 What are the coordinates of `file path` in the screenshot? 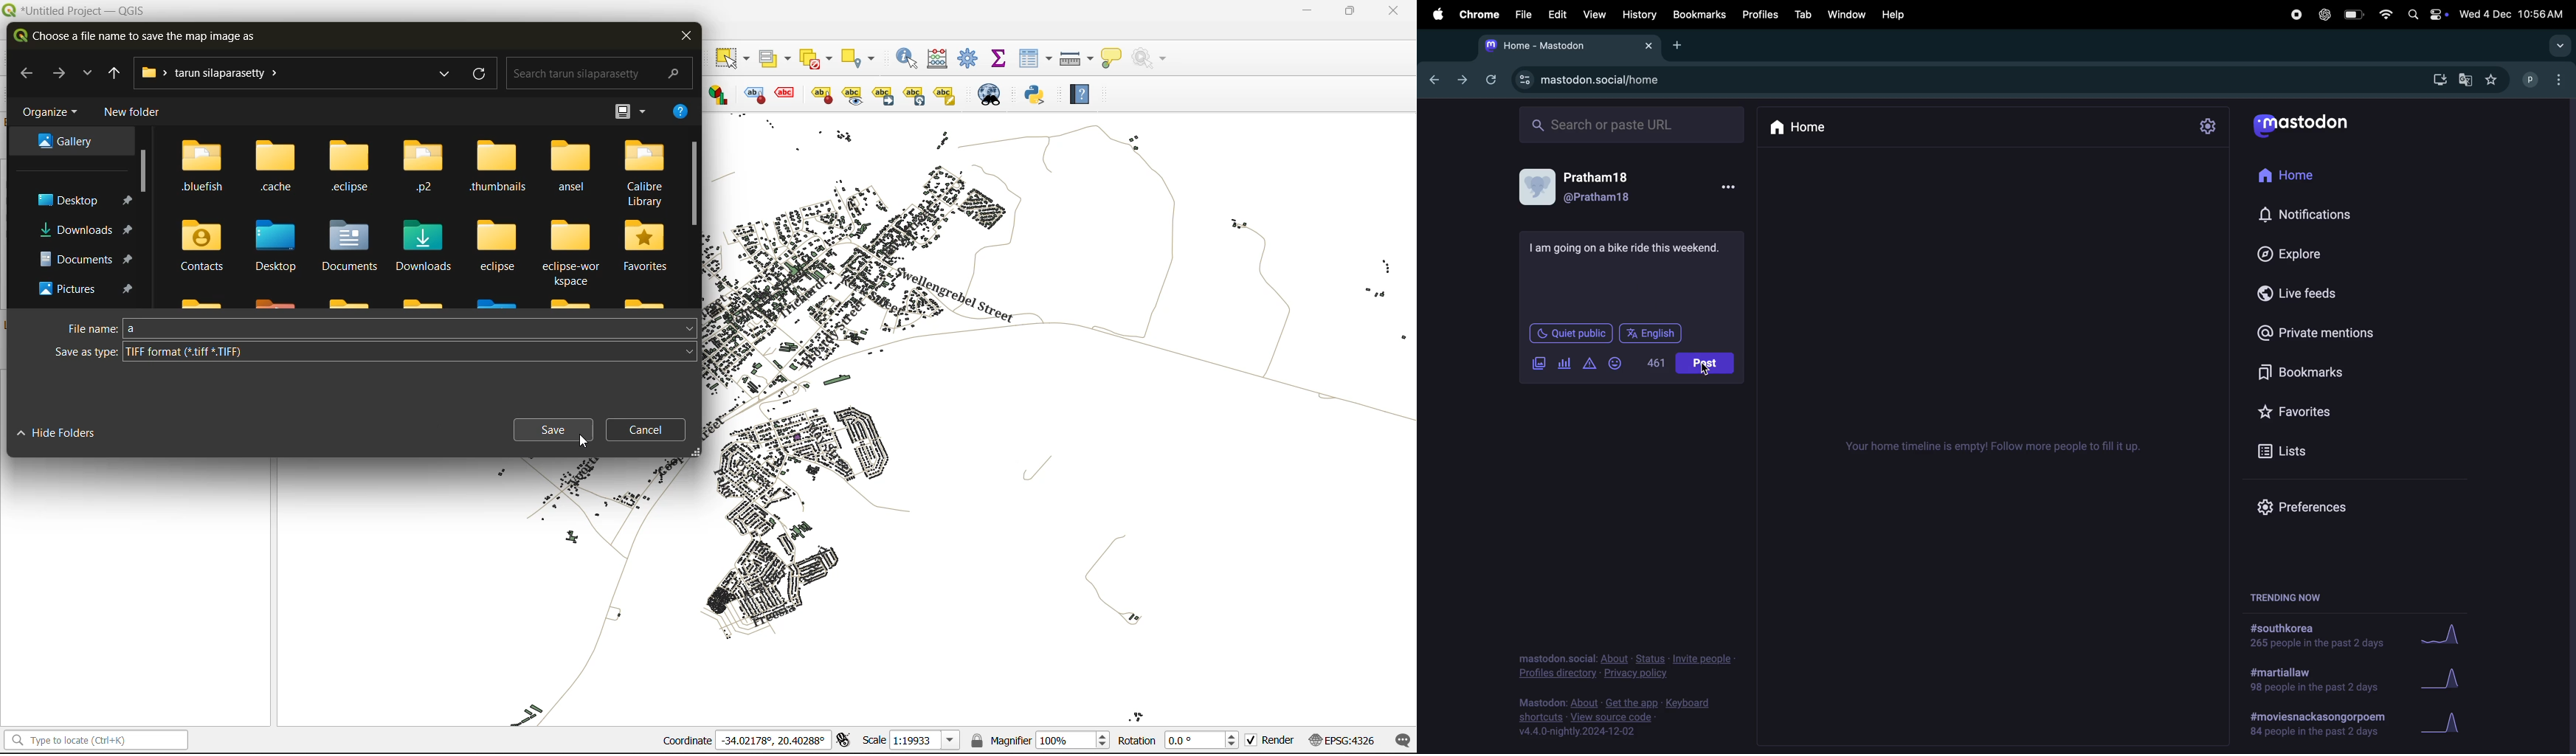 It's located at (218, 74).